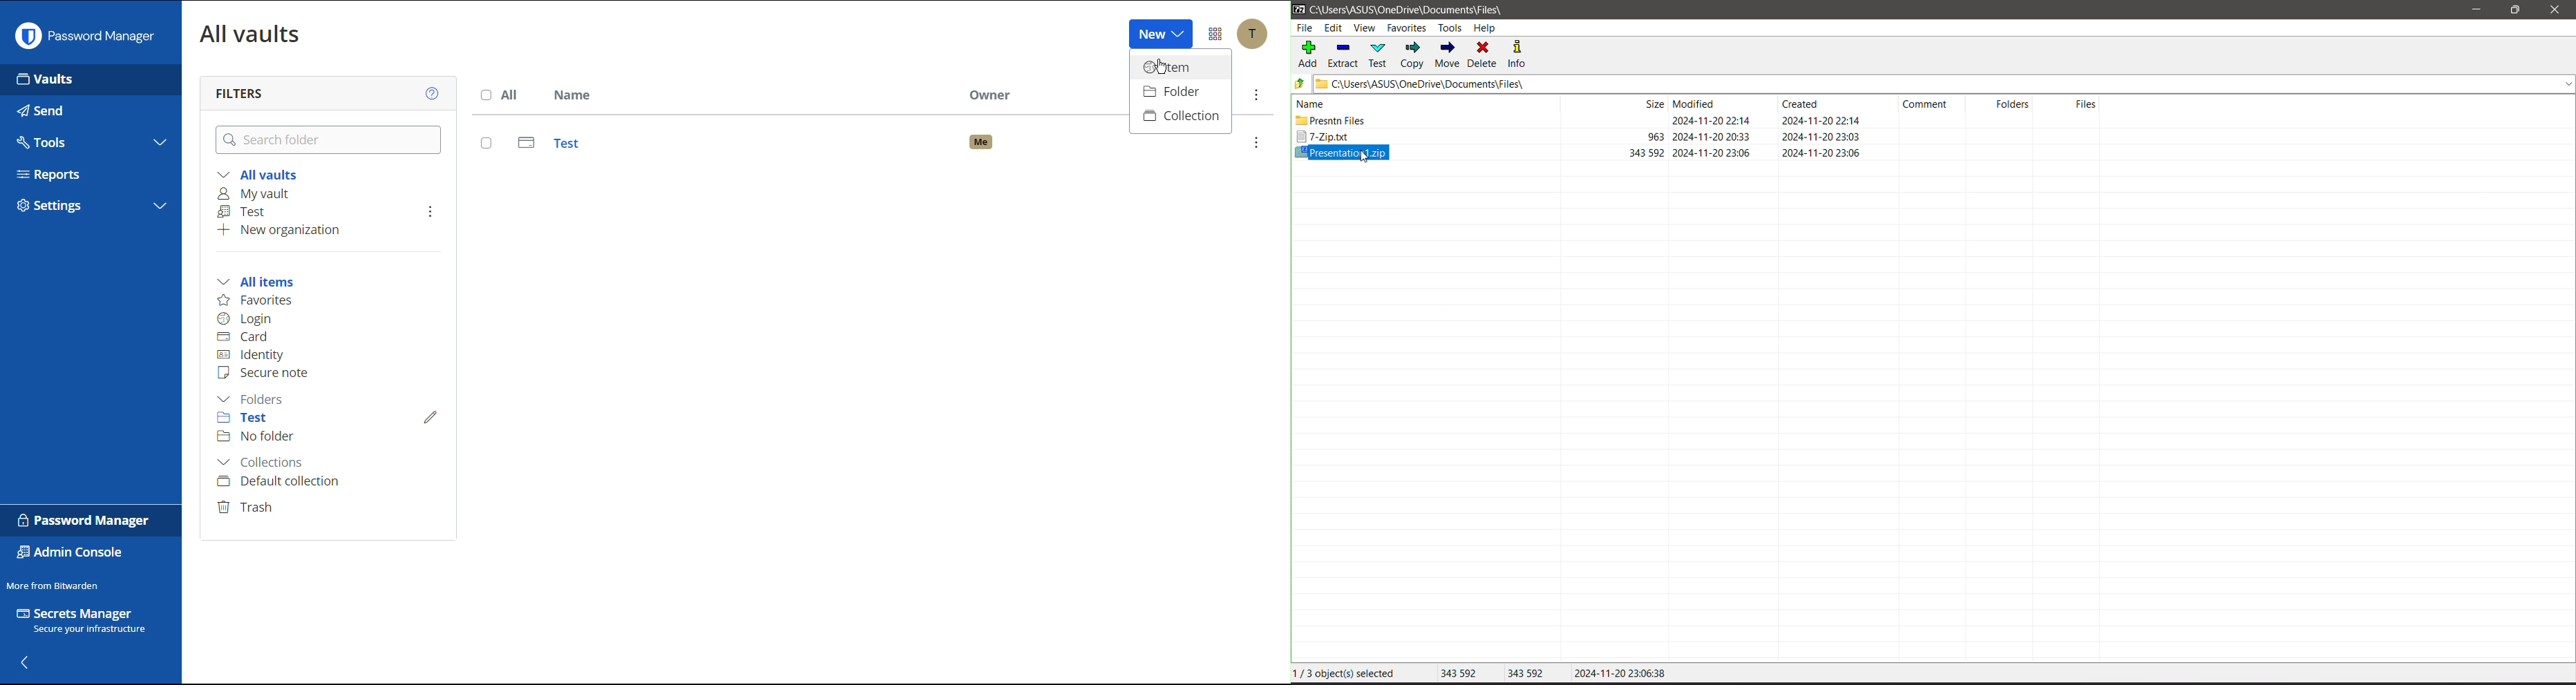 This screenshot has width=2576, height=700. I want to click on Extract, so click(1344, 54).